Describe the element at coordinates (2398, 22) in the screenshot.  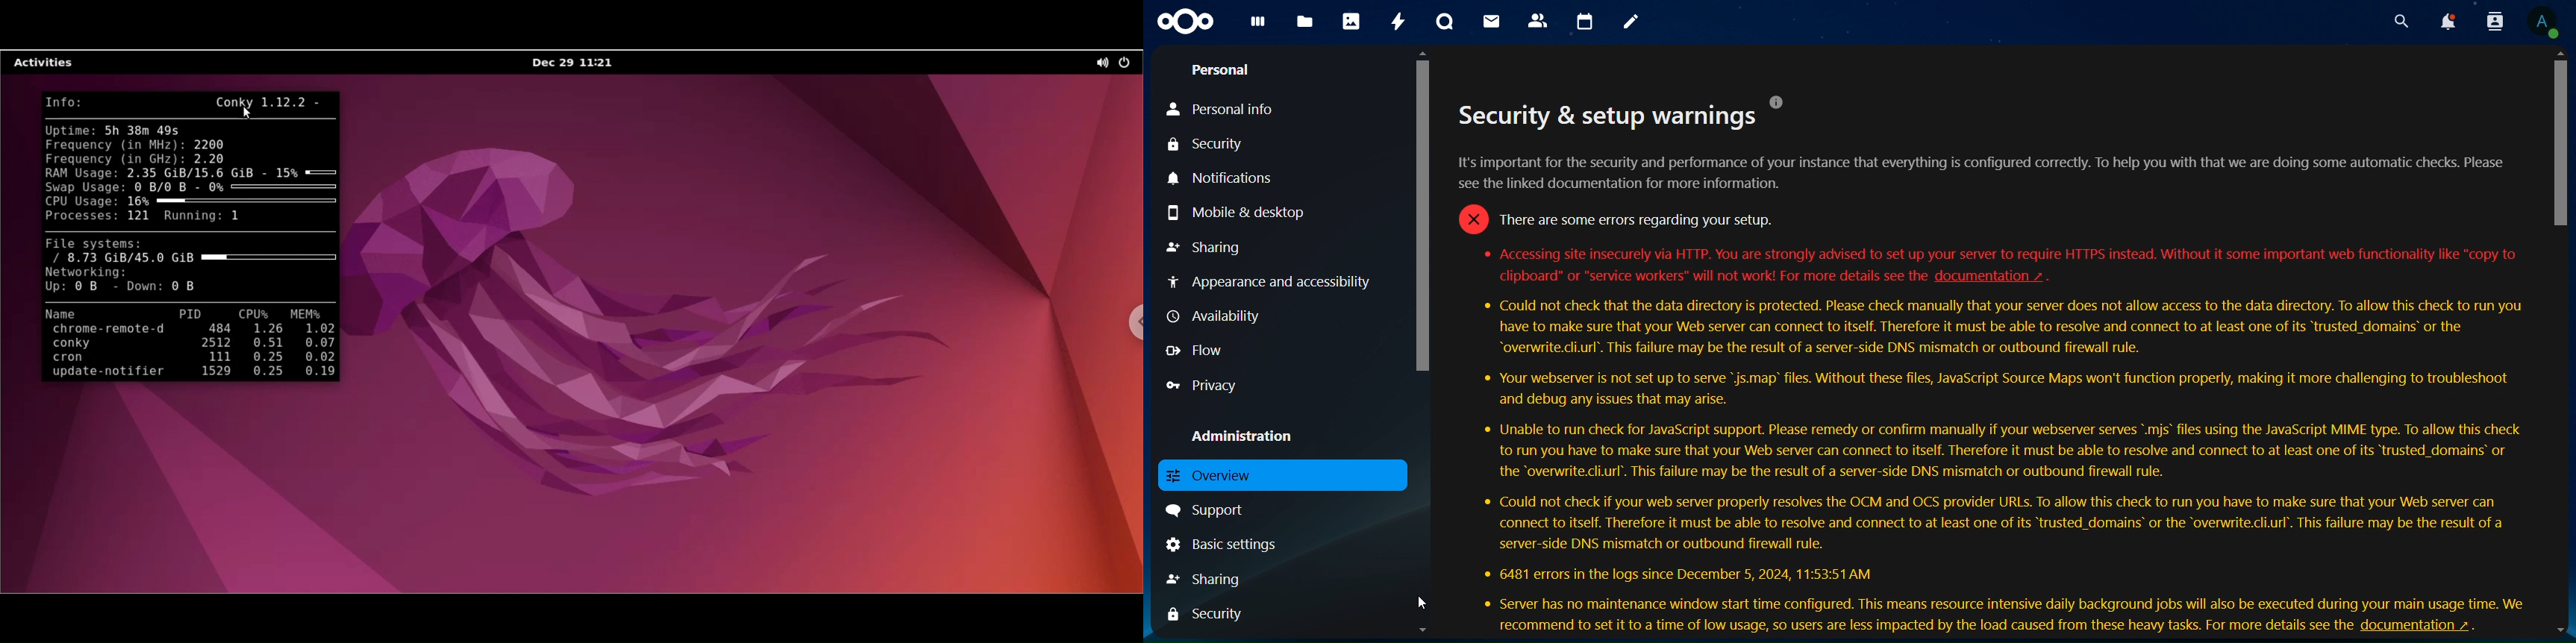
I see `search` at that location.